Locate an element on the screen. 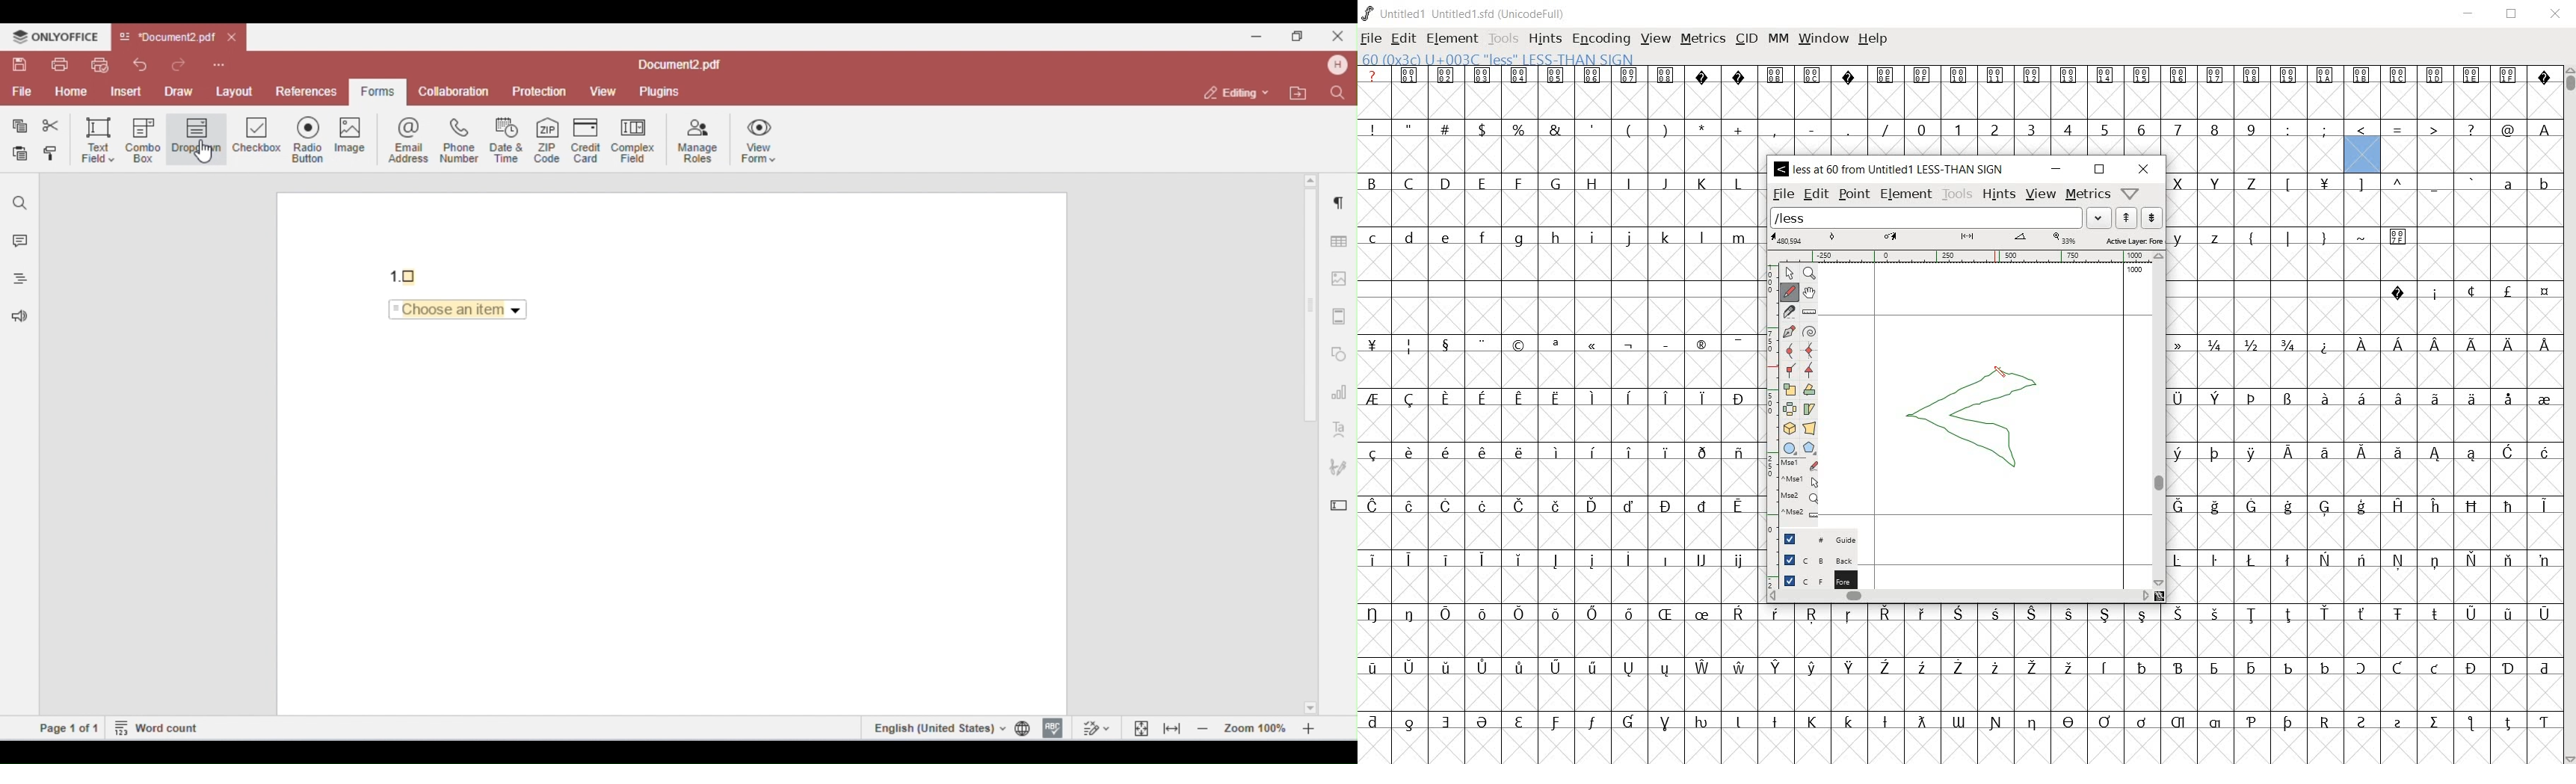 Image resolution: width=2576 pixels, height=784 pixels. file is located at coordinates (1372, 39).